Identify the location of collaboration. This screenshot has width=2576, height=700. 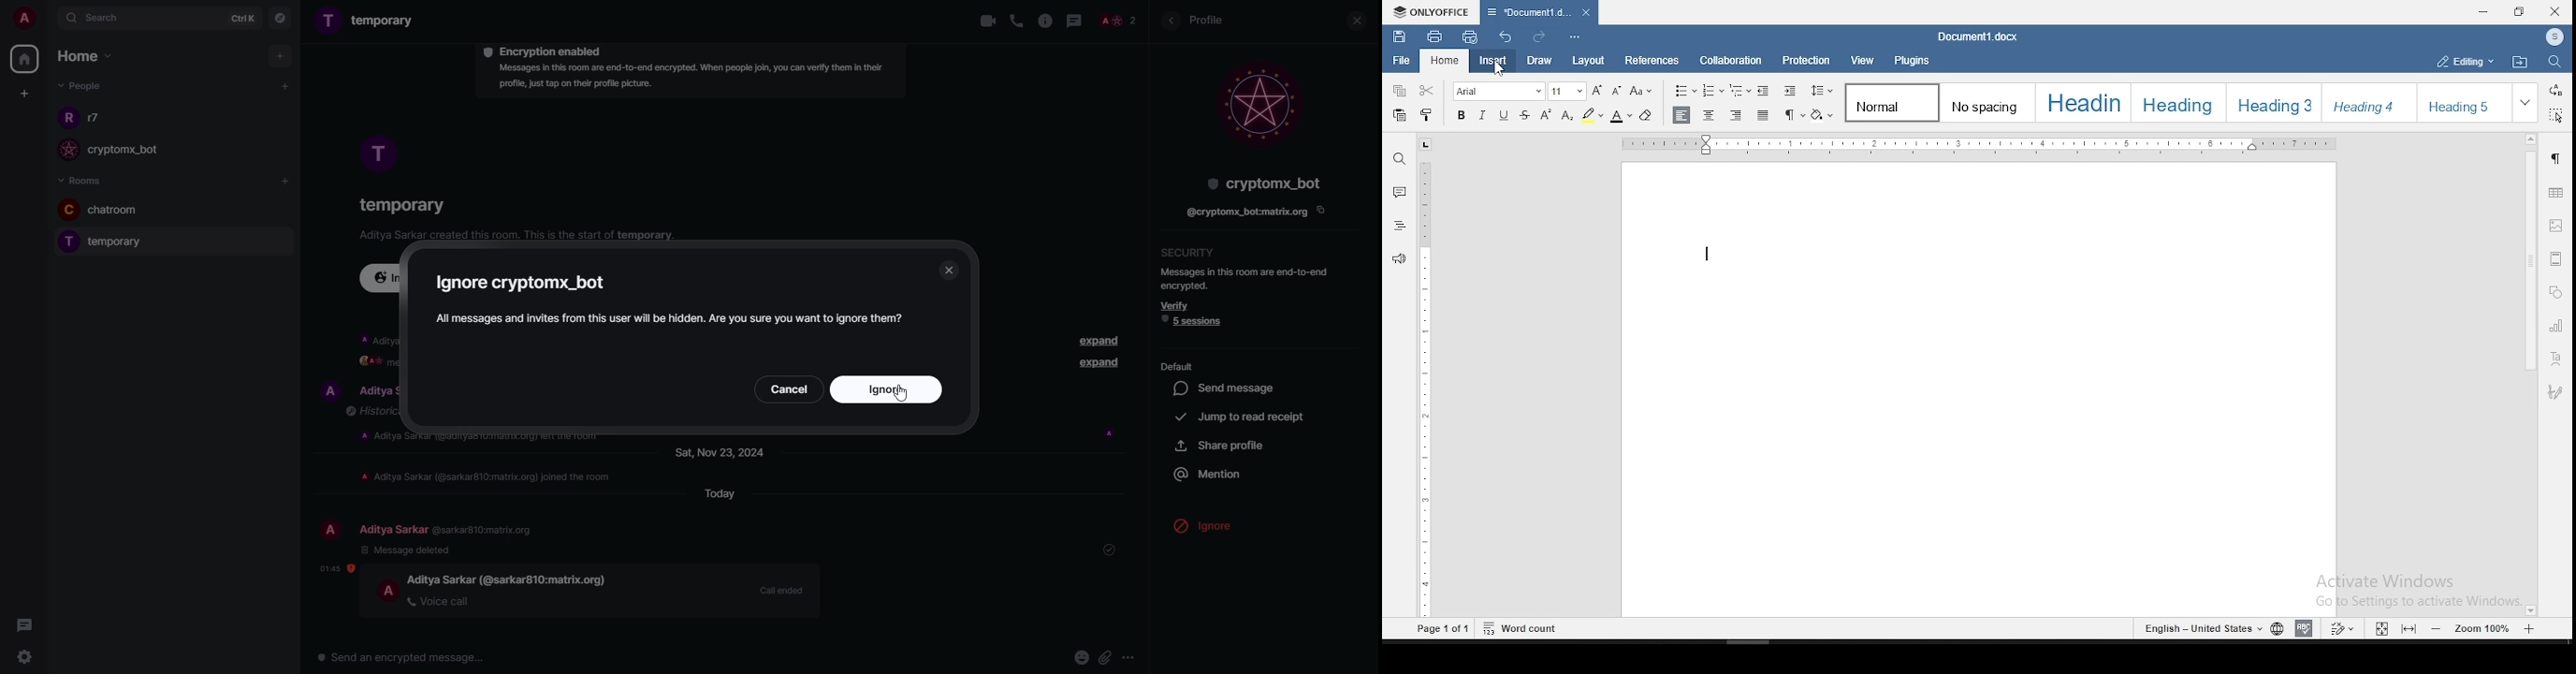
(1733, 63).